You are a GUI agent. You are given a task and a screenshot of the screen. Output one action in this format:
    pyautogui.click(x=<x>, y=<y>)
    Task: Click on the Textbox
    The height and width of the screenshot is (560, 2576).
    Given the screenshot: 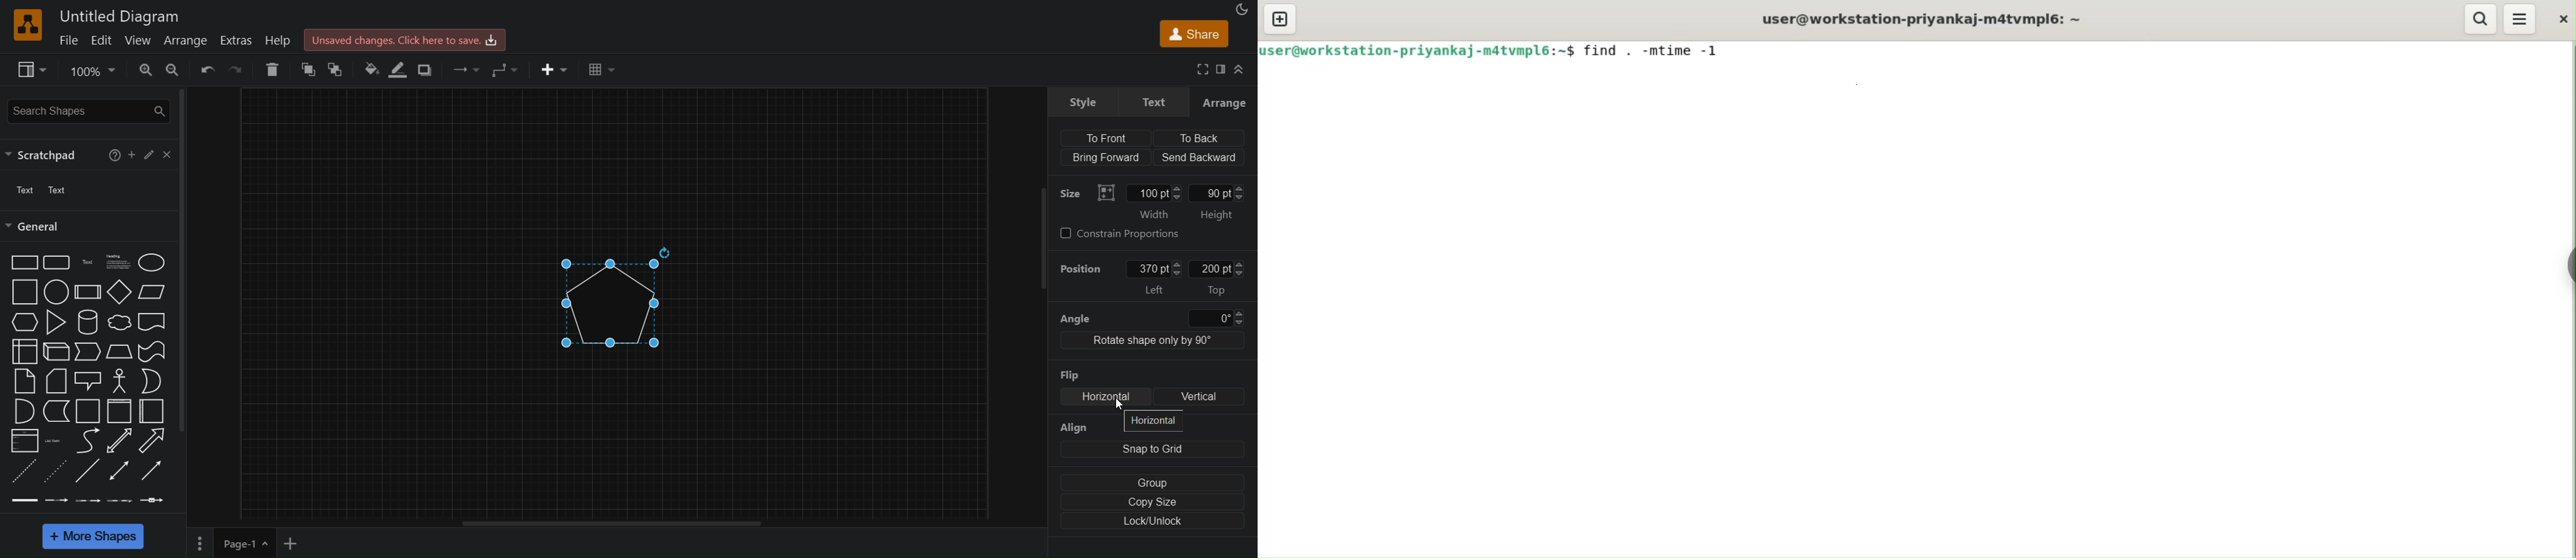 What is the action you would take?
    pyautogui.click(x=119, y=263)
    